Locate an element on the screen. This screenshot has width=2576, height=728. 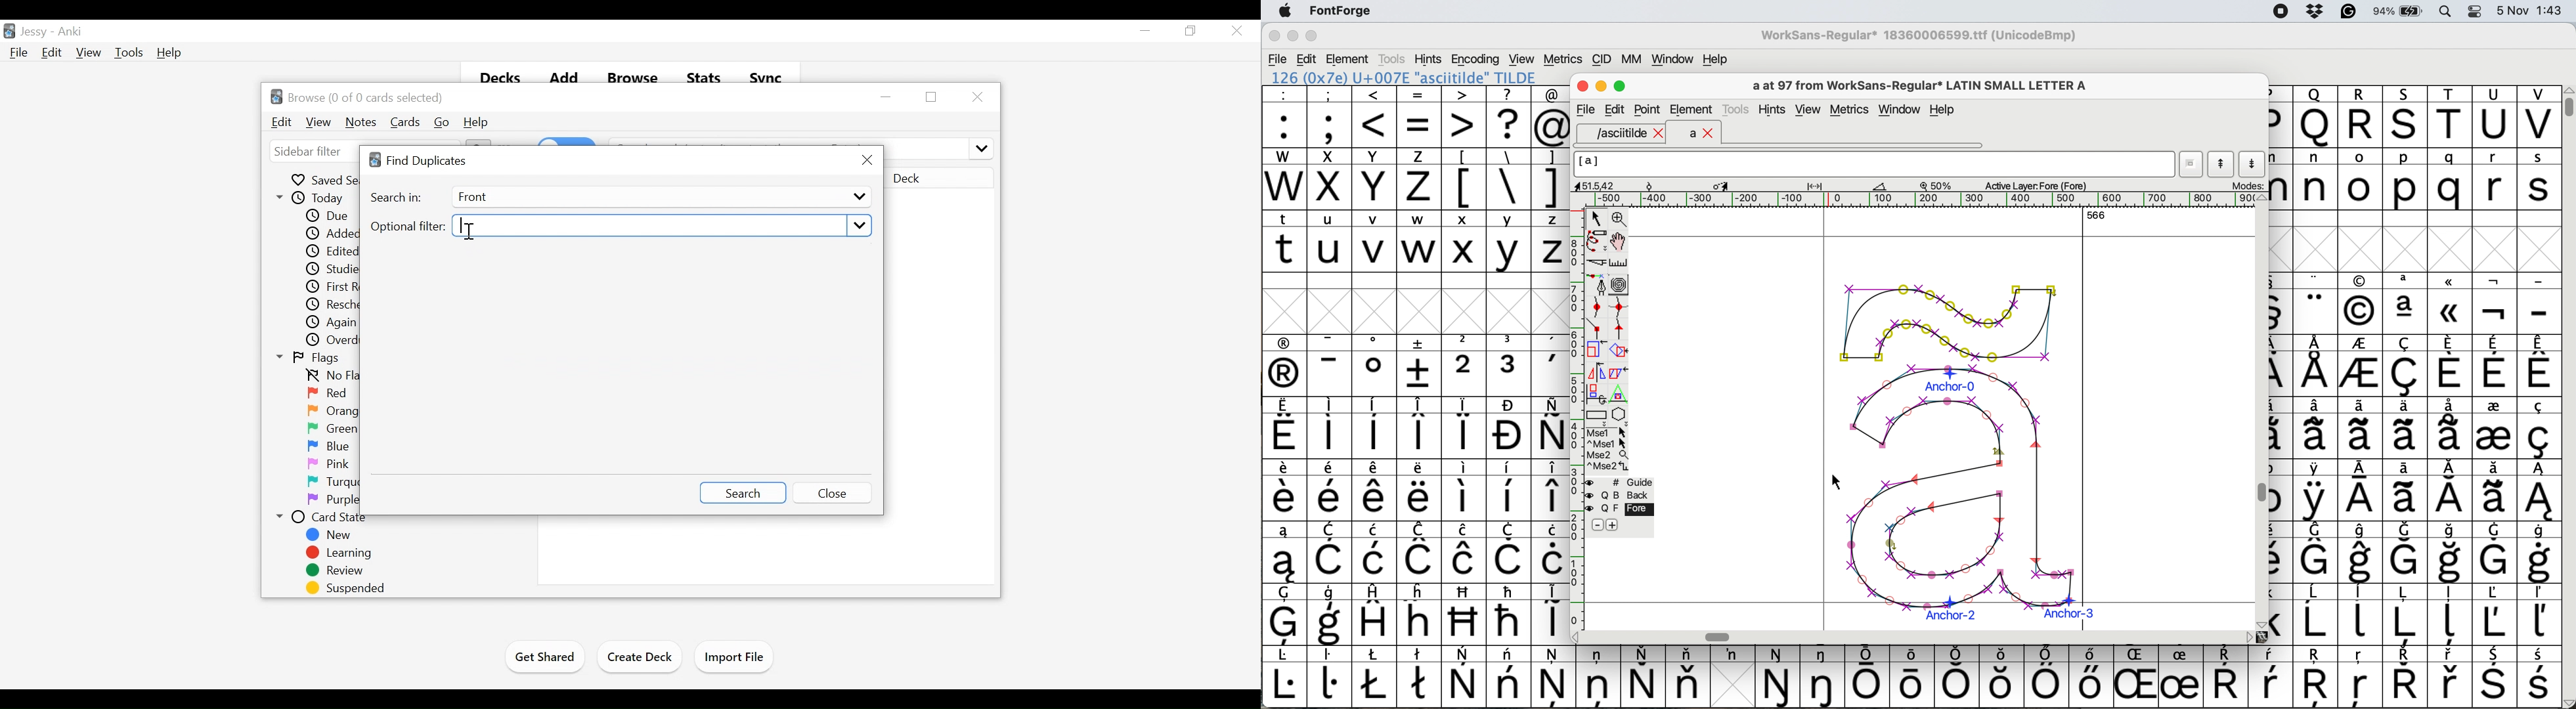
symbol is located at coordinates (1465, 427).